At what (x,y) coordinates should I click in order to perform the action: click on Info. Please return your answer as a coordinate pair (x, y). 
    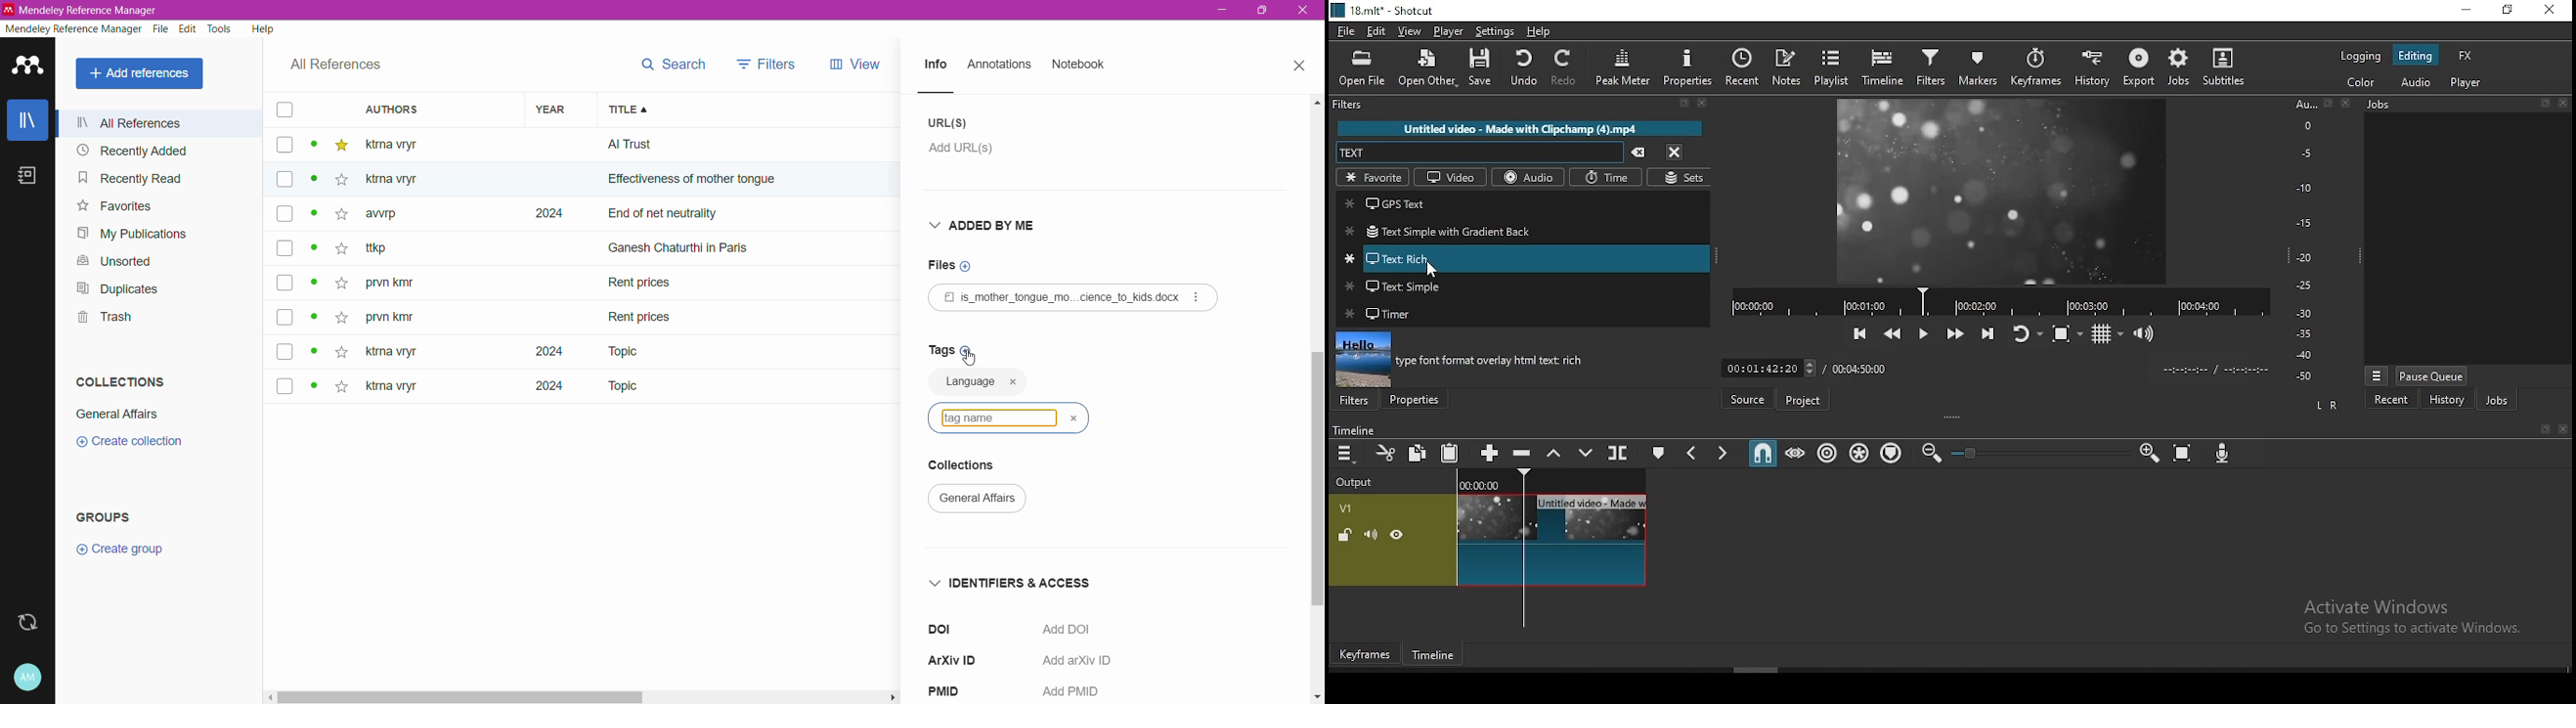
    Looking at the image, I should click on (934, 66).